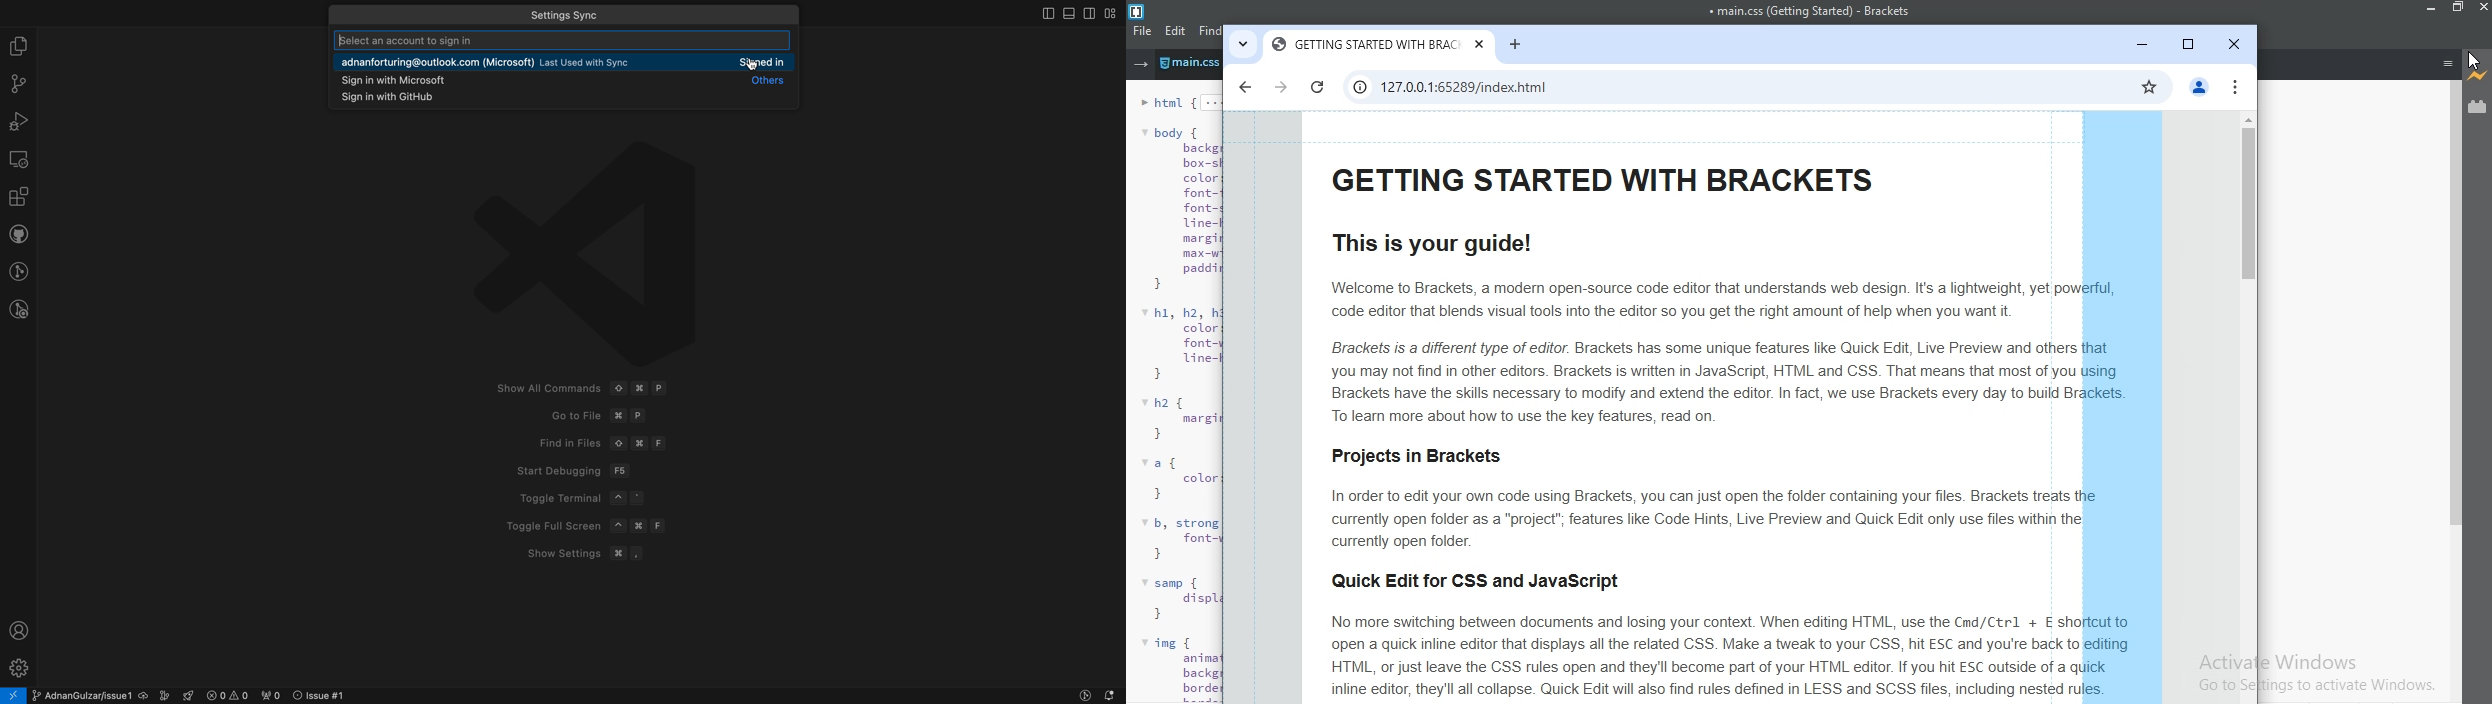  What do you see at coordinates (1434, 246) in the screenshot?
I see `This is your guide!` at bounding box center [1434, 246].